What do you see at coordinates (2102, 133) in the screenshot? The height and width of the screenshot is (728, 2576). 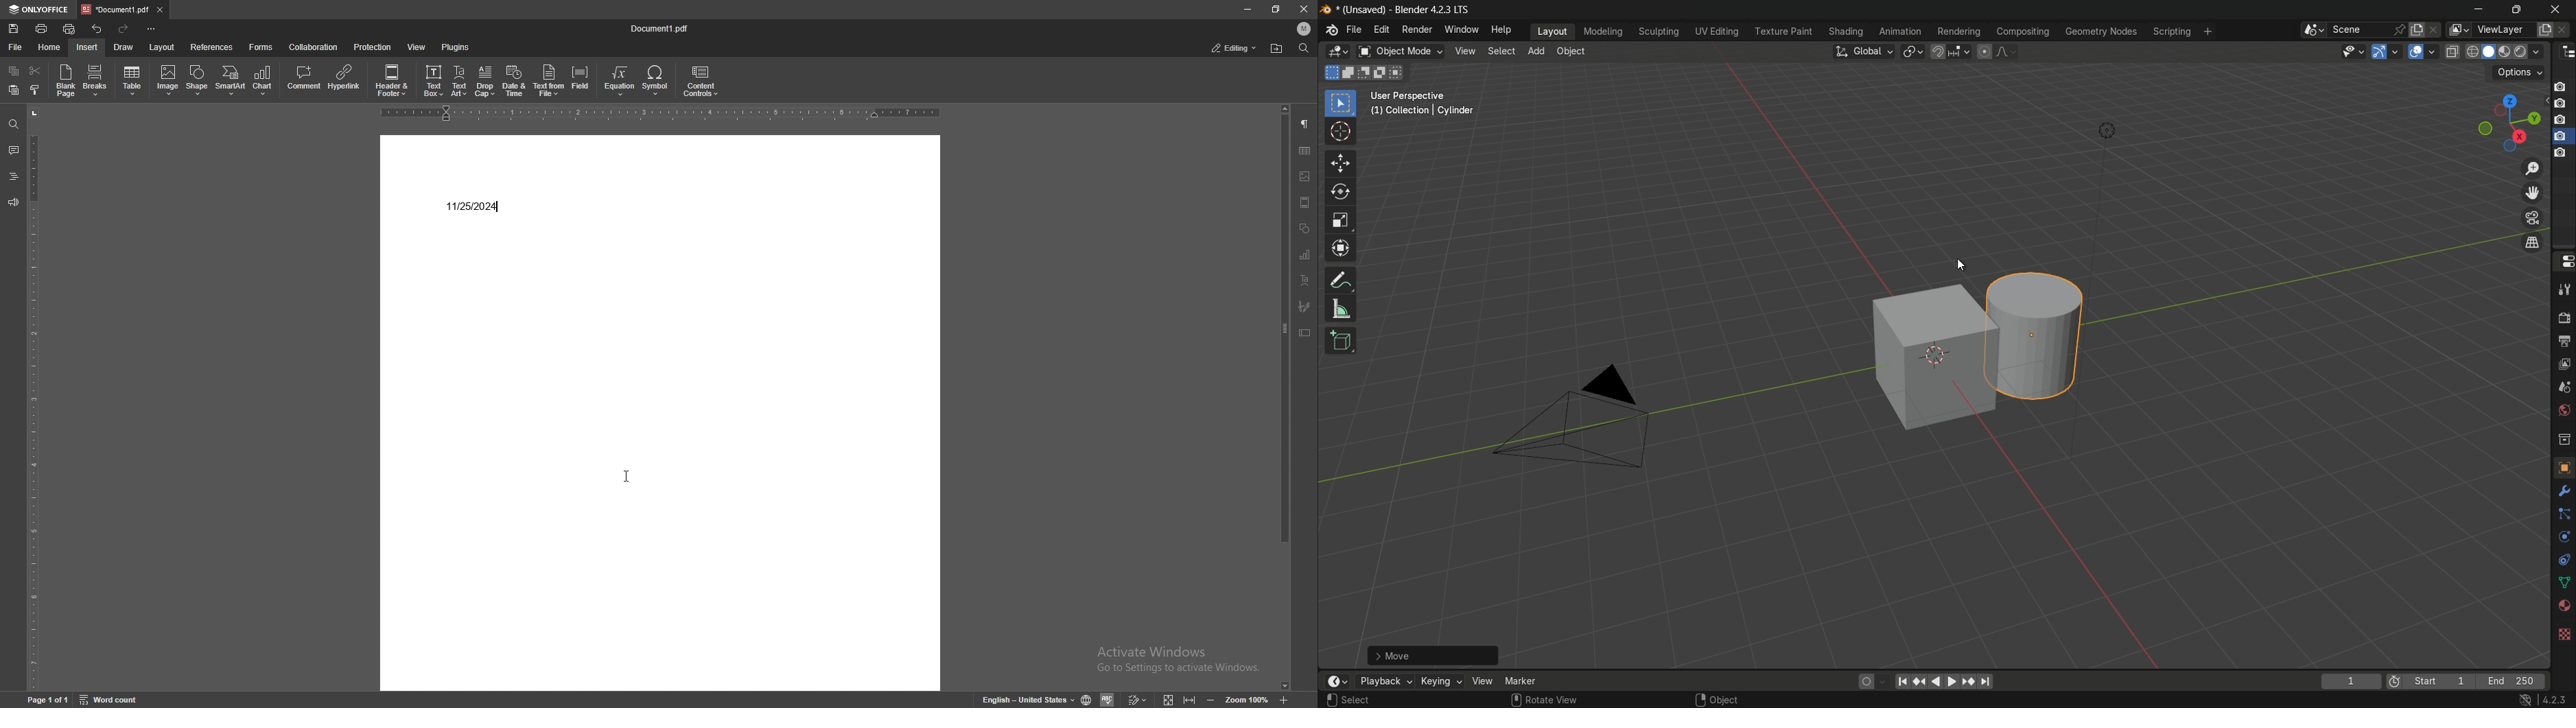 I see `light` at bounding box center [2102, 133].